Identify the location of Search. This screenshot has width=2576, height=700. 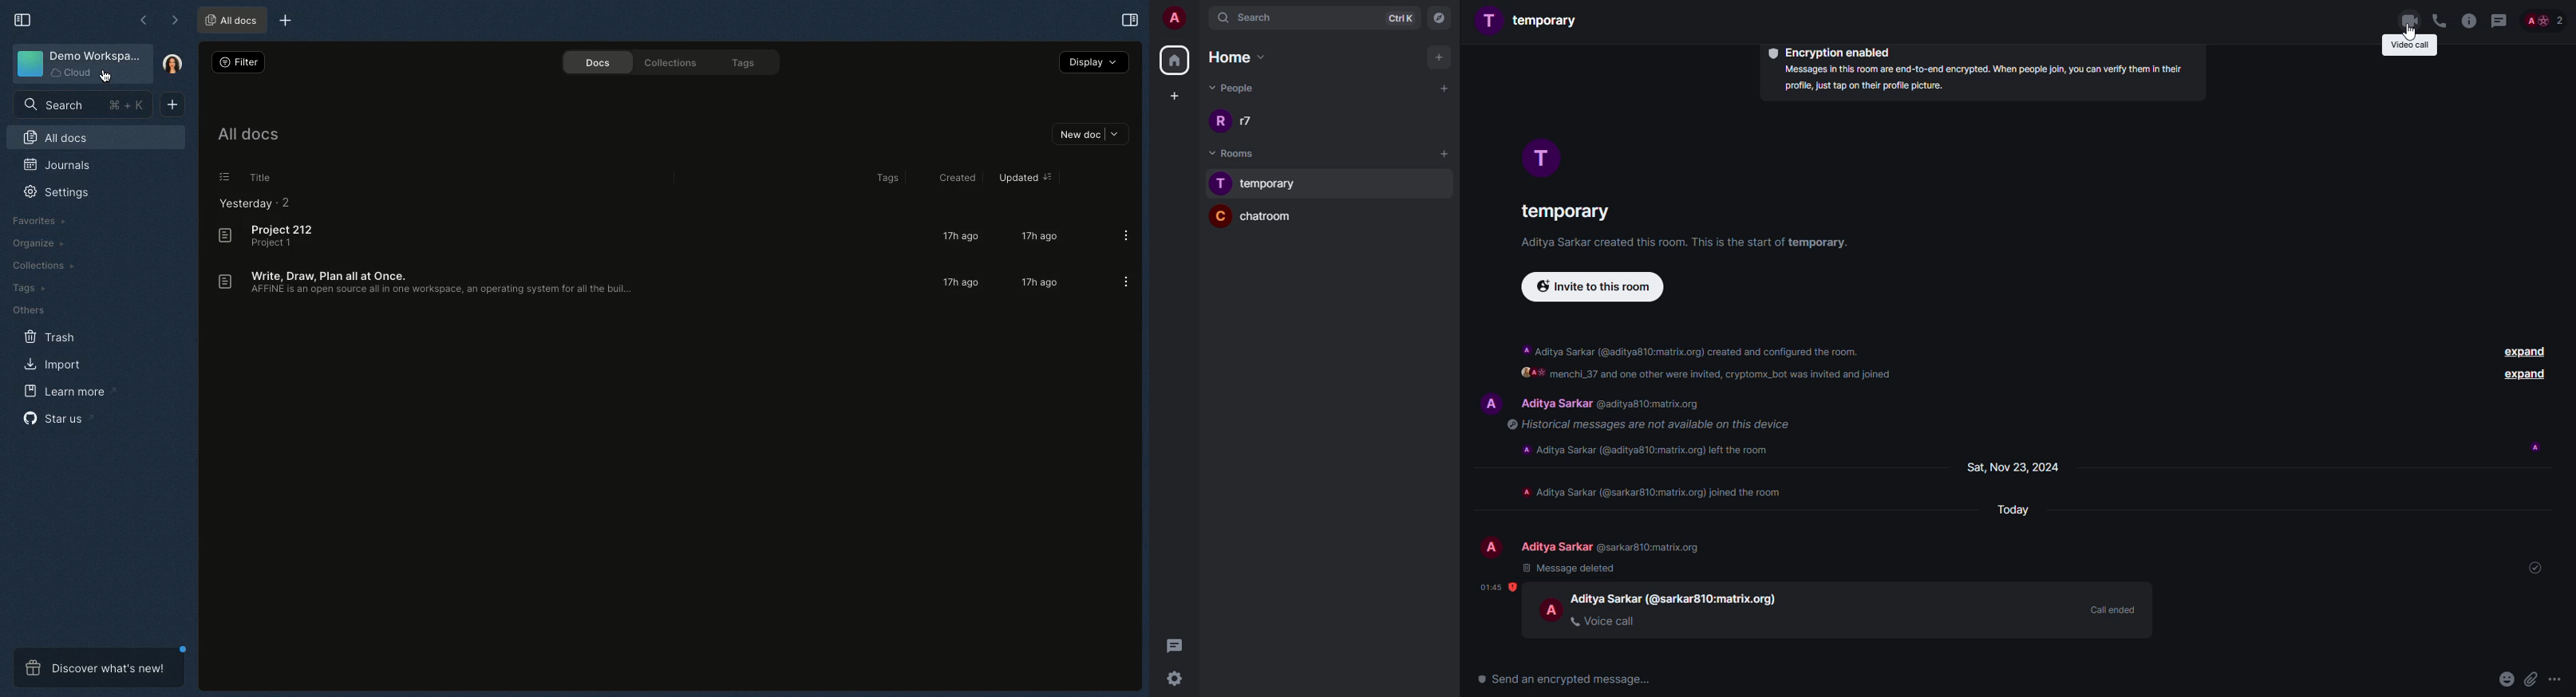
(81, 104).